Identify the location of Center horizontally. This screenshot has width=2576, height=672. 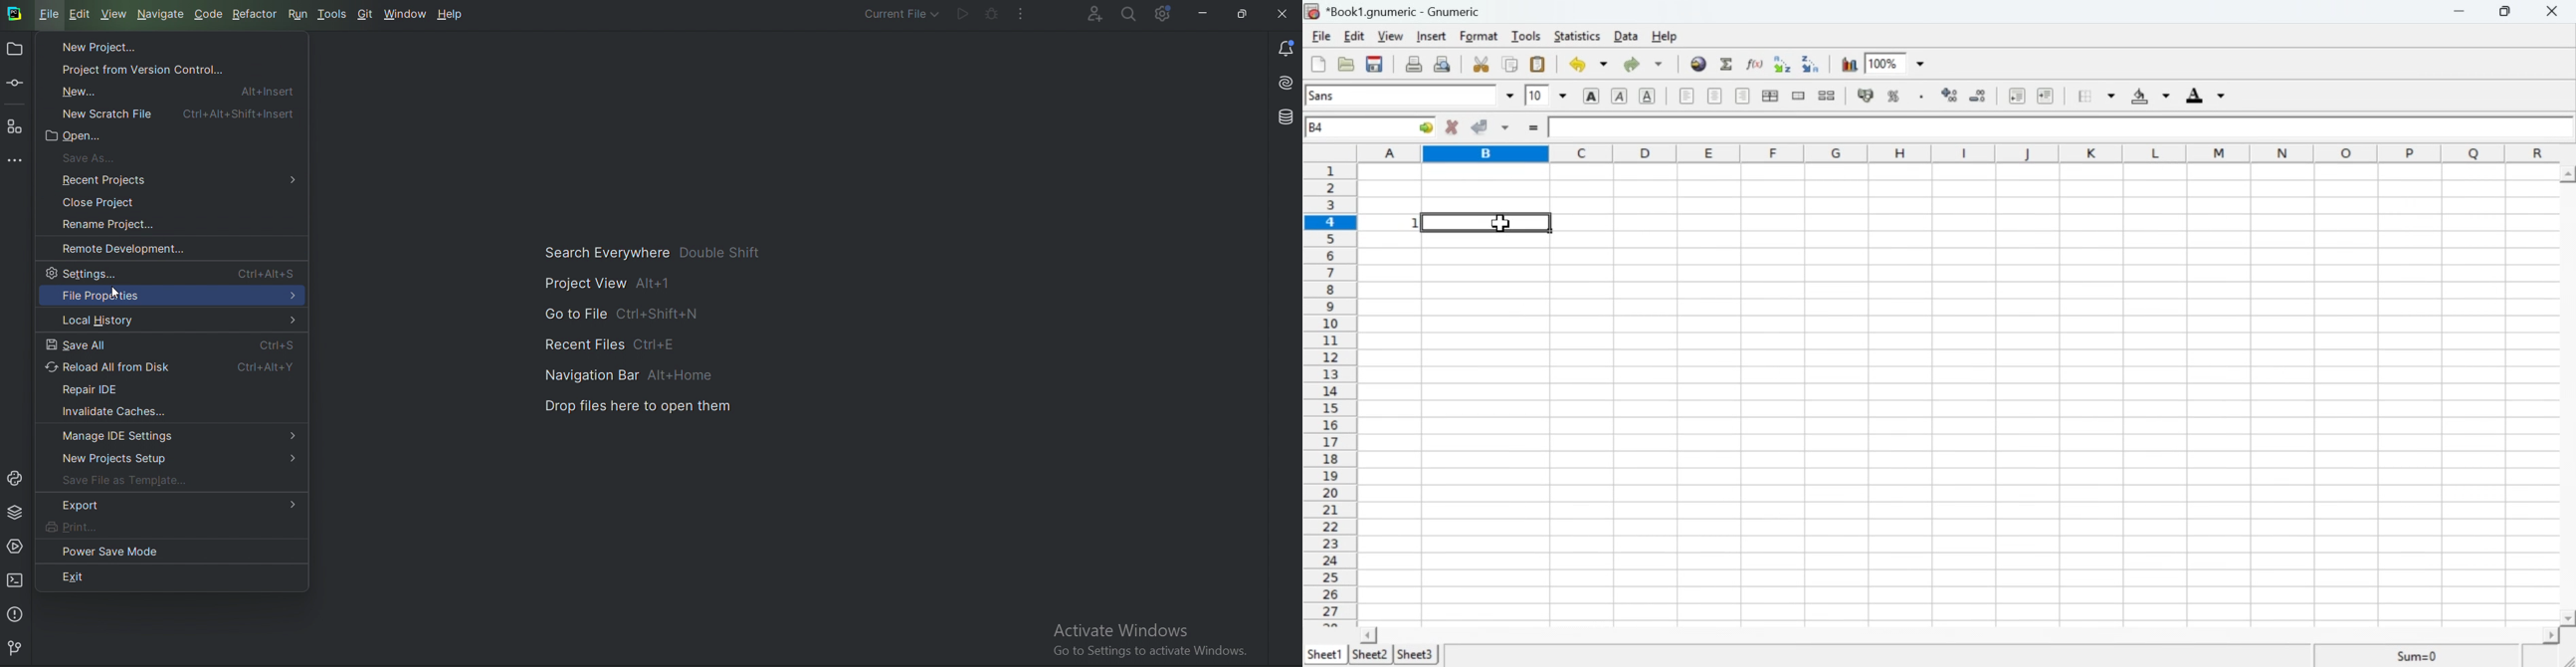
(1715, 97).